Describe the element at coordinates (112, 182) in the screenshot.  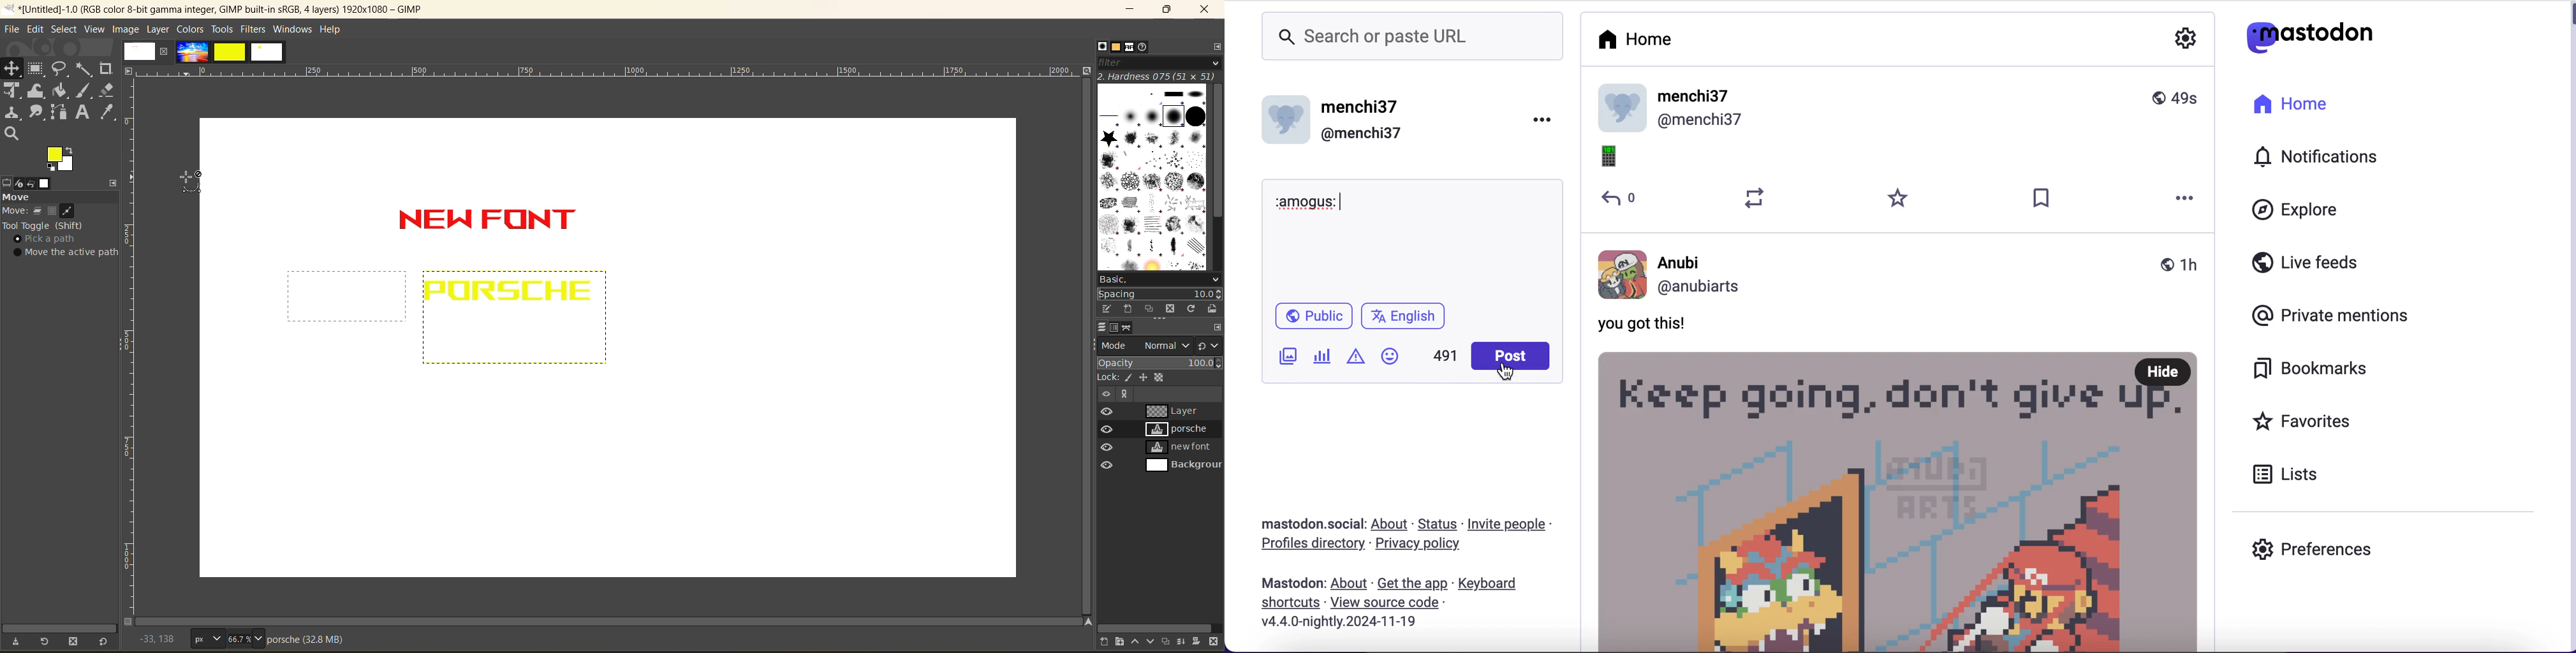
I see `configure` at that location.